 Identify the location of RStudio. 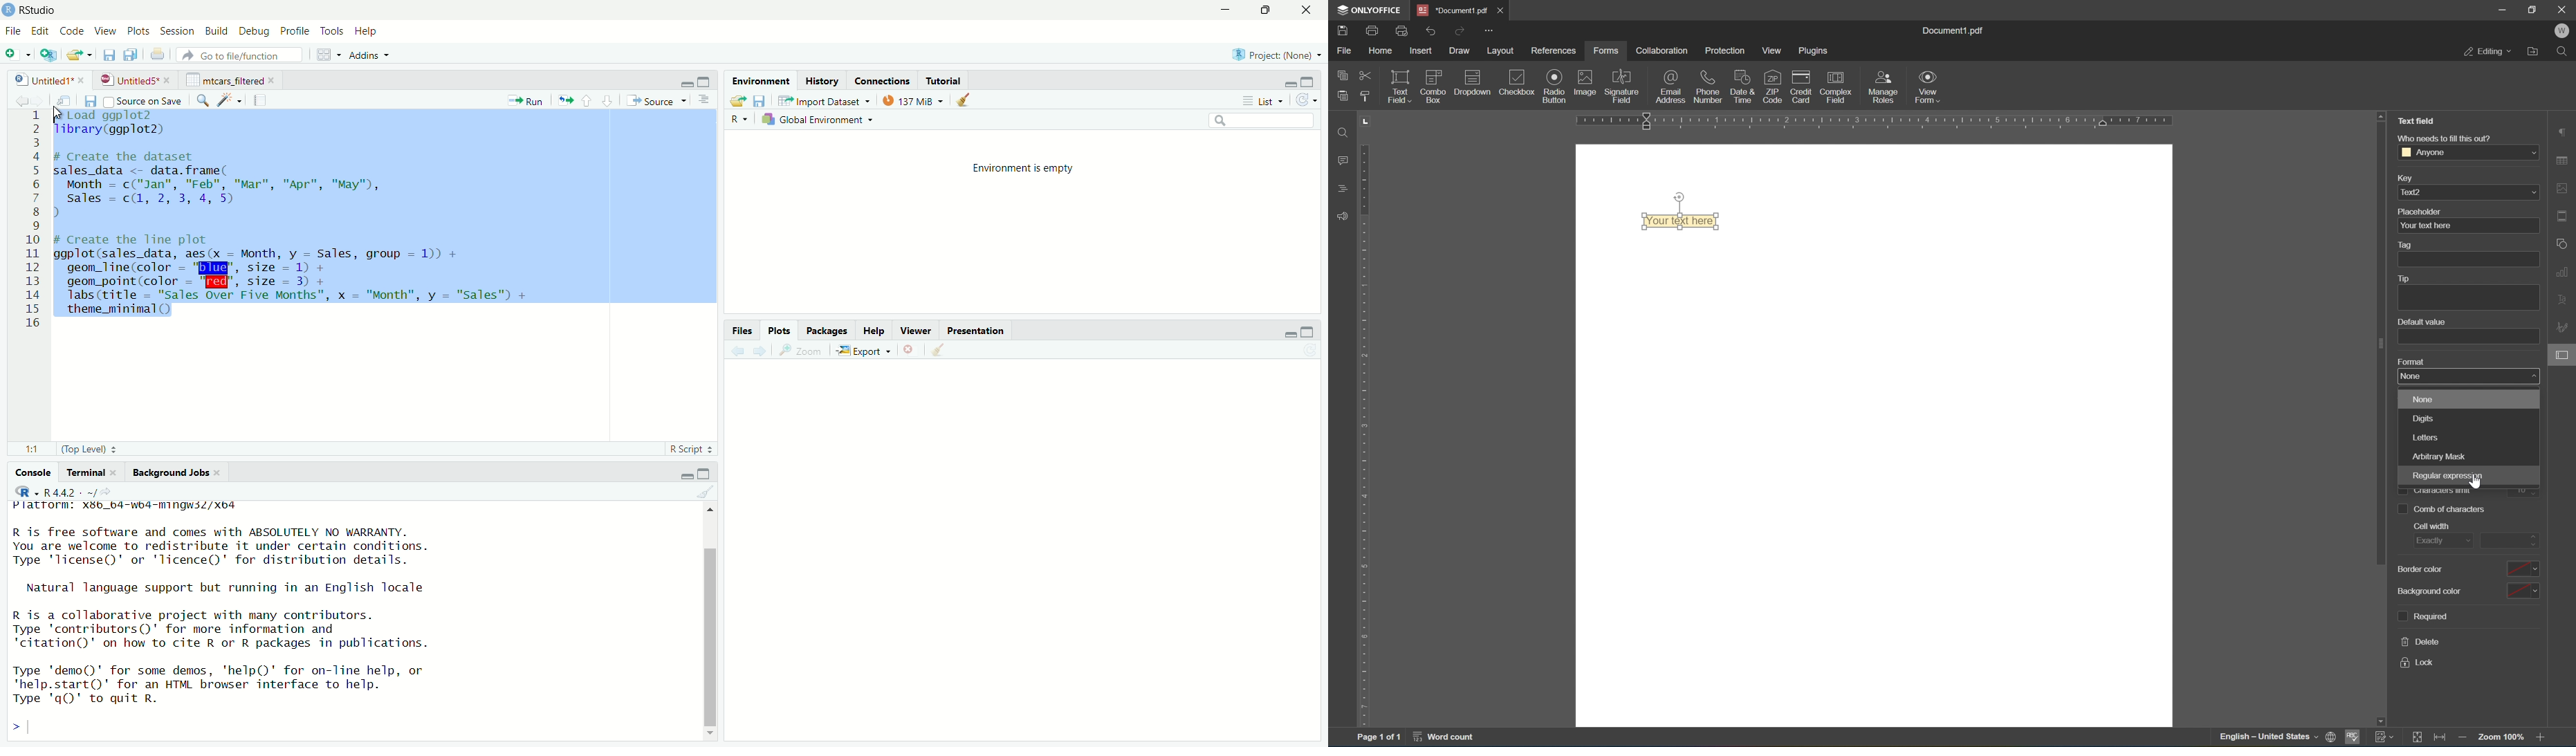
(40, 10).